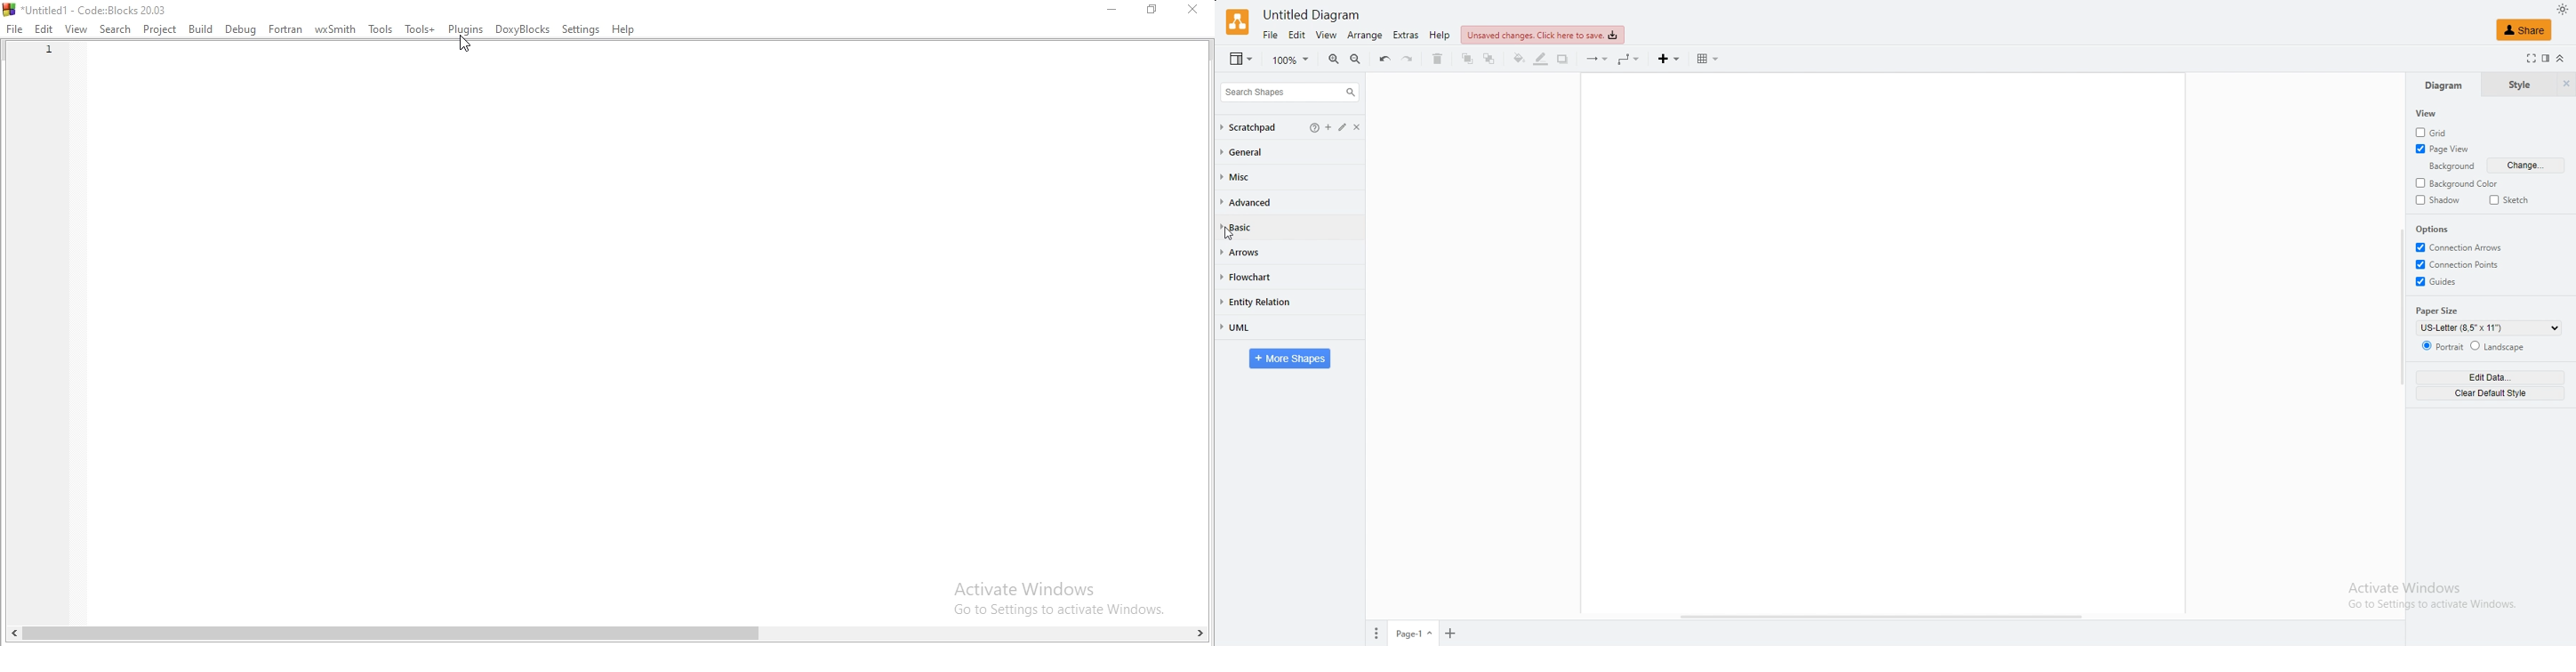 Image resolution: width=2576 pixels, height=672 pixels. Describe the element at coordinates (2438, 131) in the screenshot. I see `grid` at that location.